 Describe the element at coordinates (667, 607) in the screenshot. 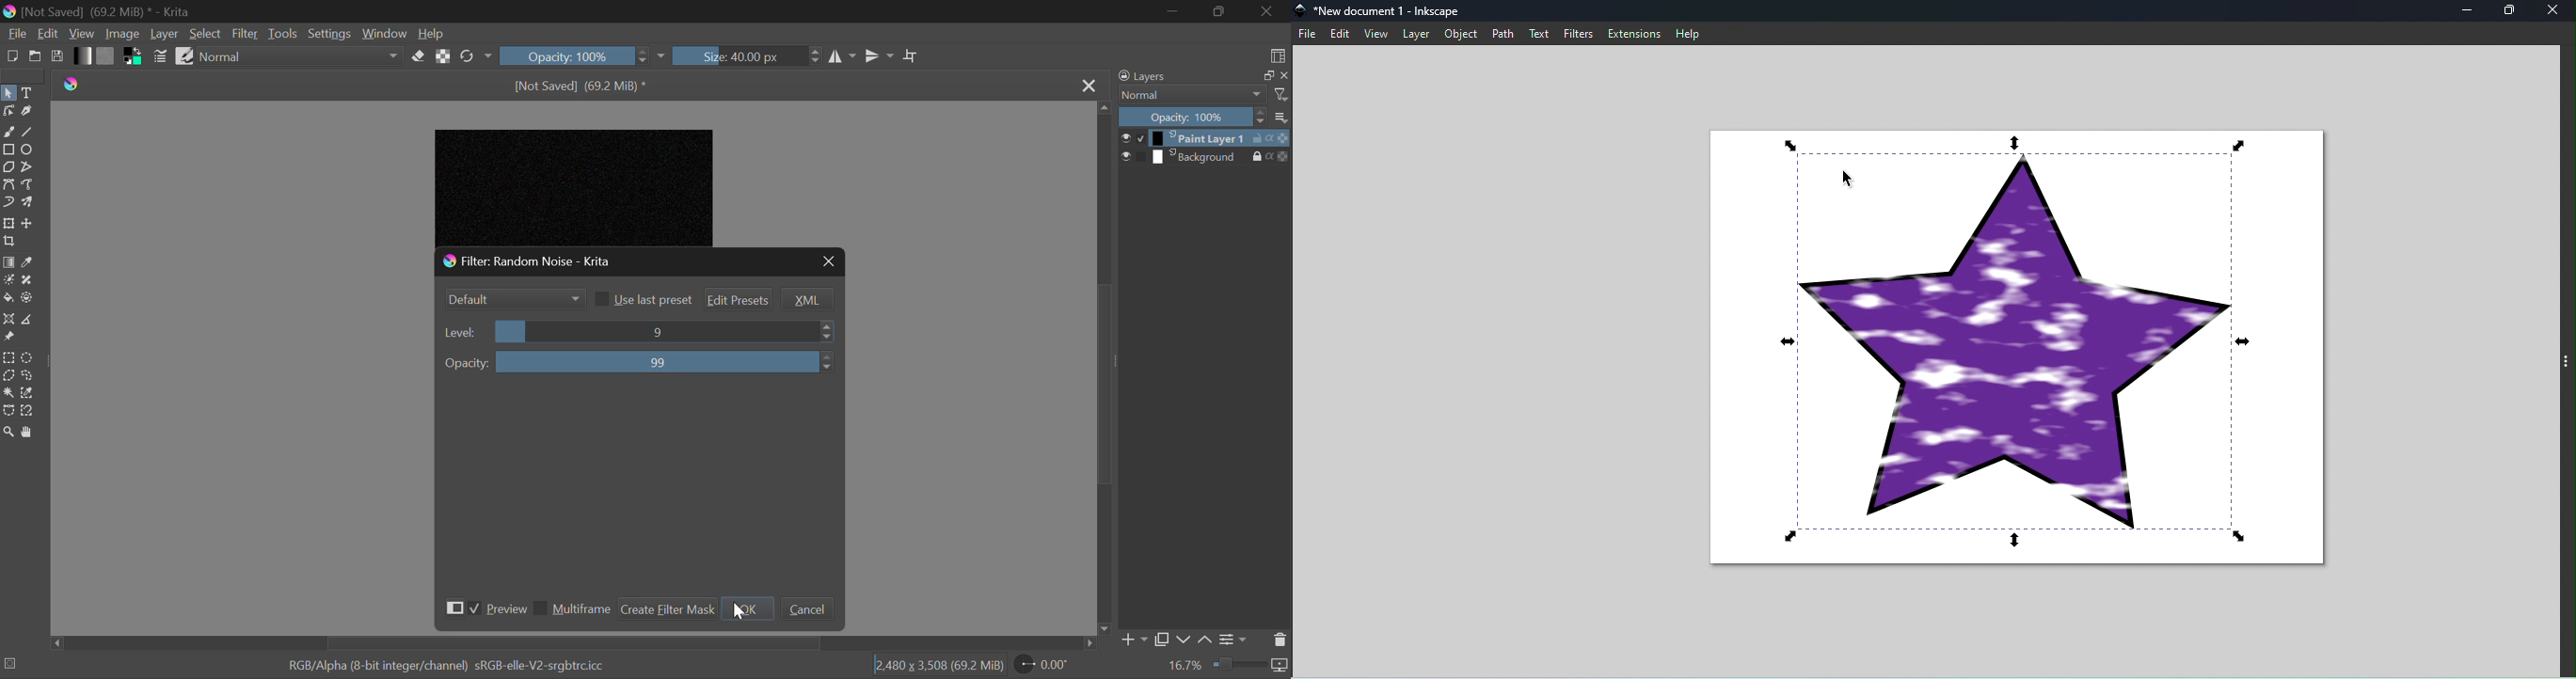

I see `Create Filter Mask` at that location.